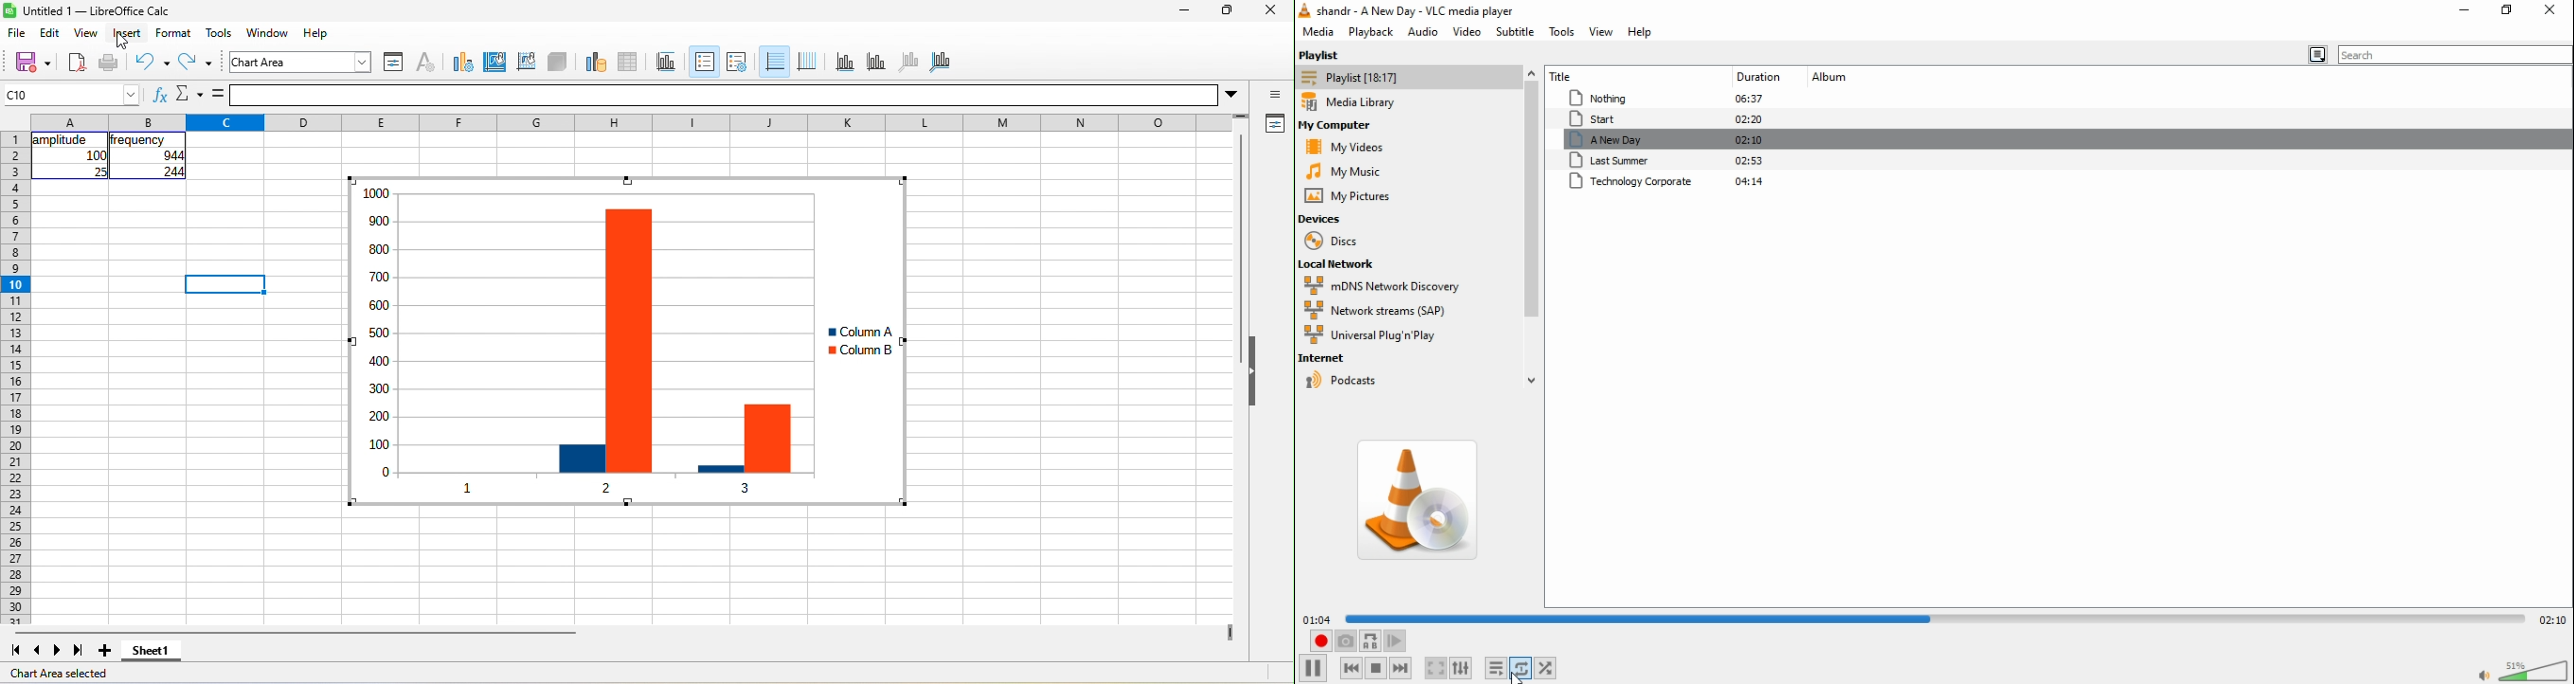 This screenshot has height=700, width=2576. What do you see at coordinates (1339, 125) in the screenshot?
I see `my computer` at bounding box center [1339, 125].